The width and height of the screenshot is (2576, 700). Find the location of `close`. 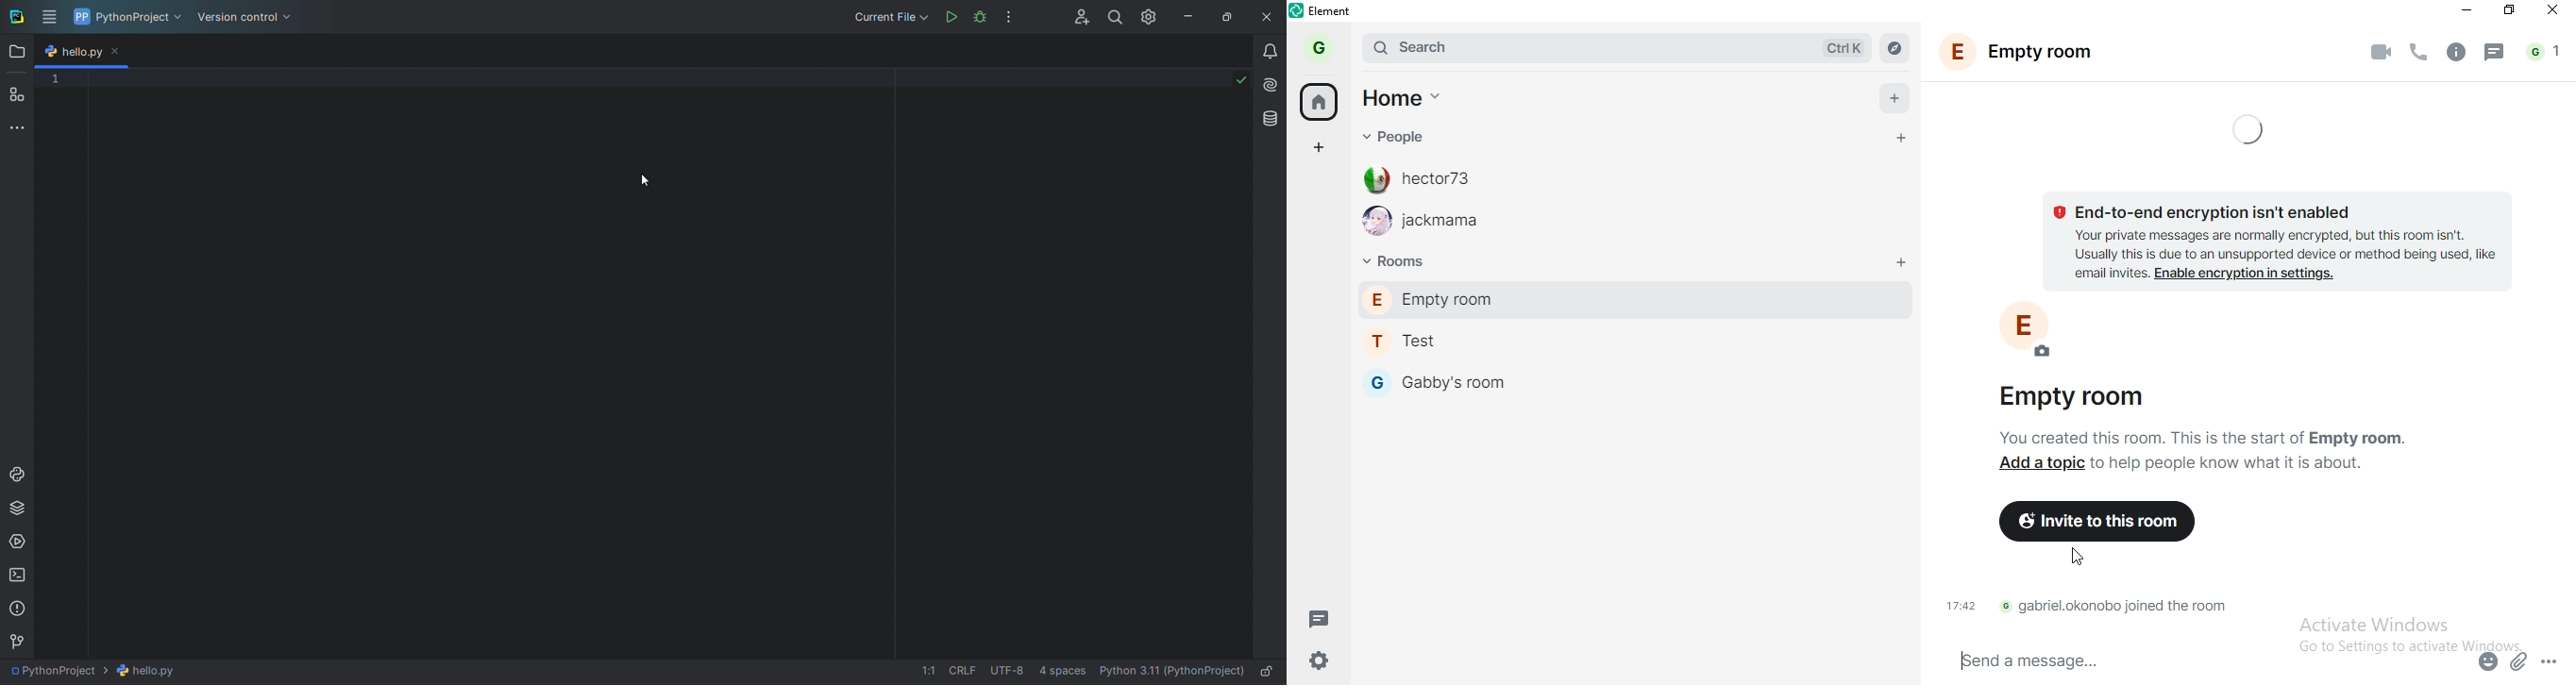

close is located at coordinates (2555, 13).